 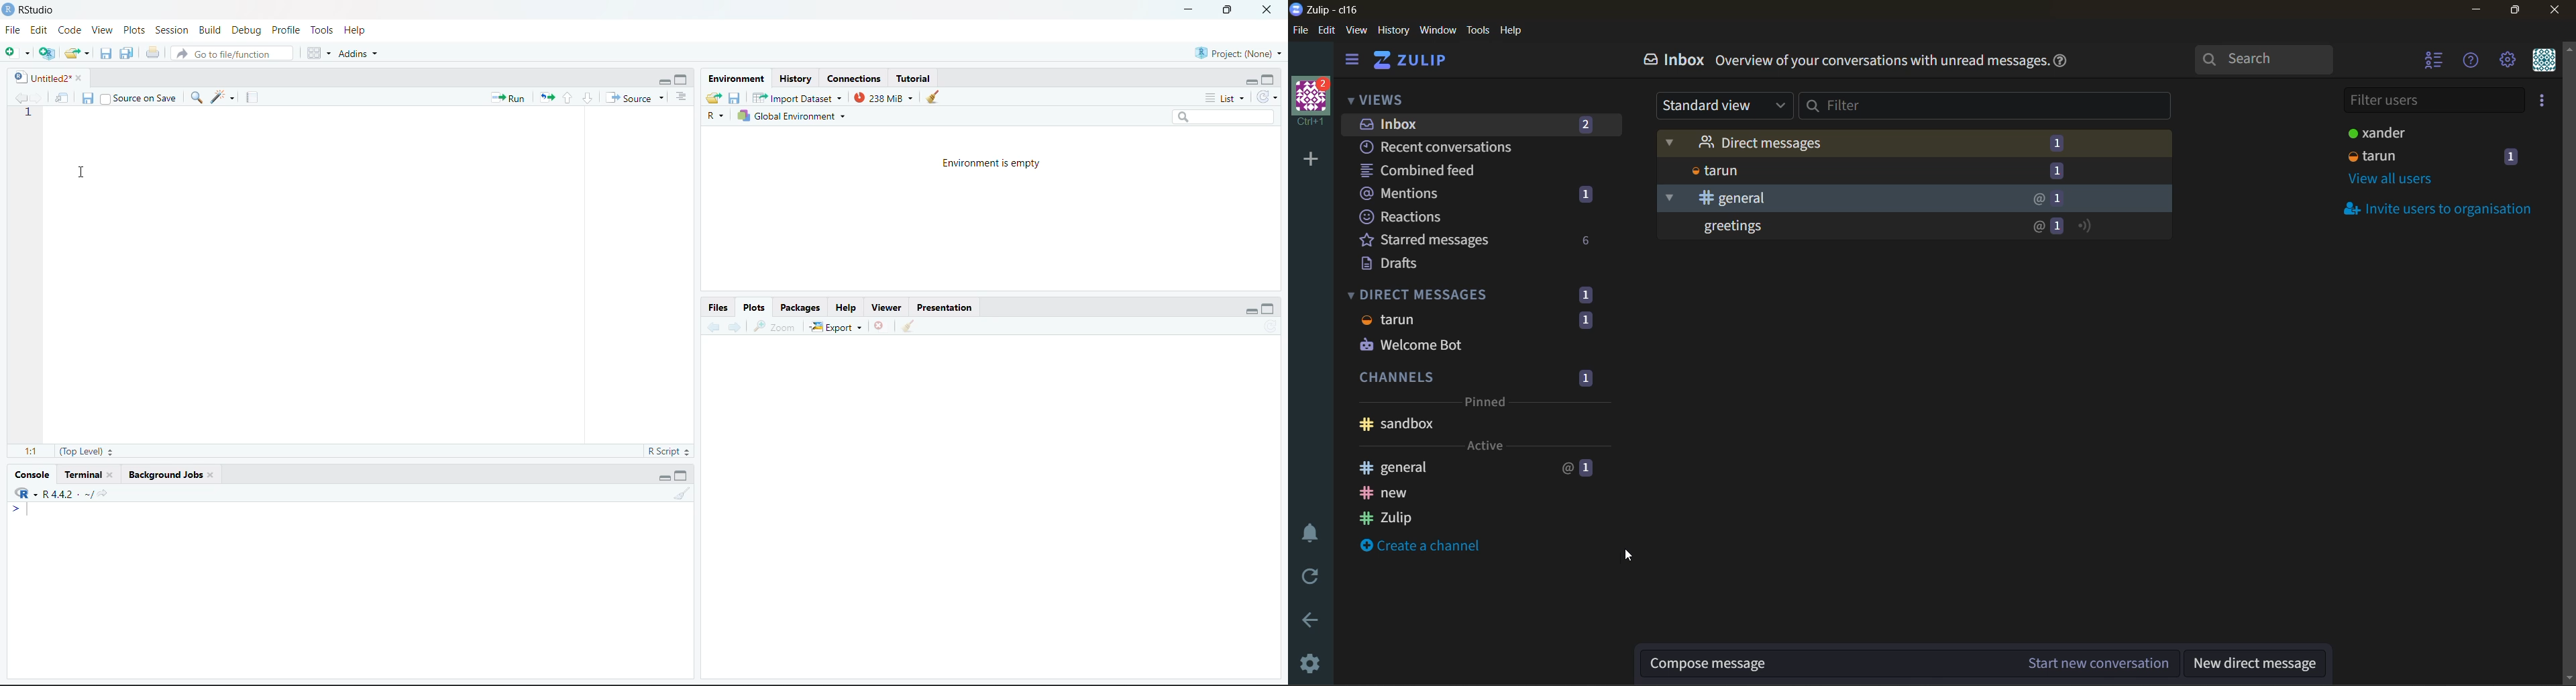 What do you see at coordinates (1309, 620) in the screenshot?
I see `go back` at bounding box center [1309, 620].